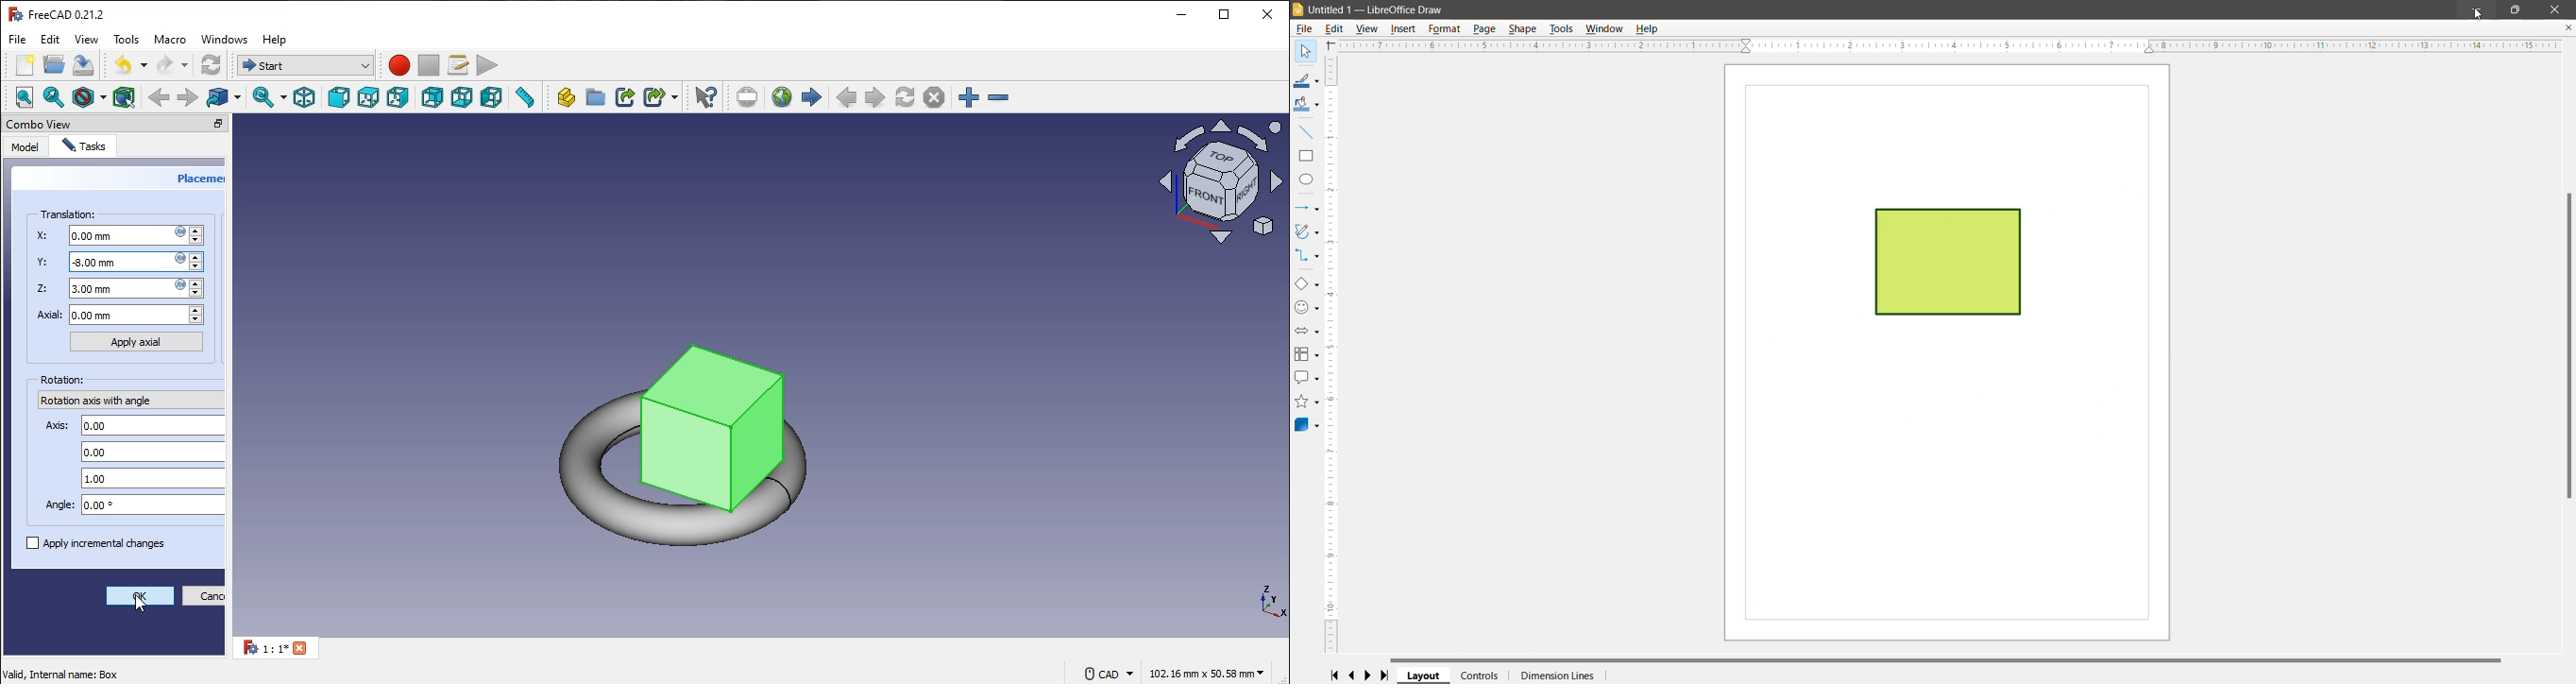  Describe the element at coordinates (748, 96) in the screenshot. I see `set URL` at that location.